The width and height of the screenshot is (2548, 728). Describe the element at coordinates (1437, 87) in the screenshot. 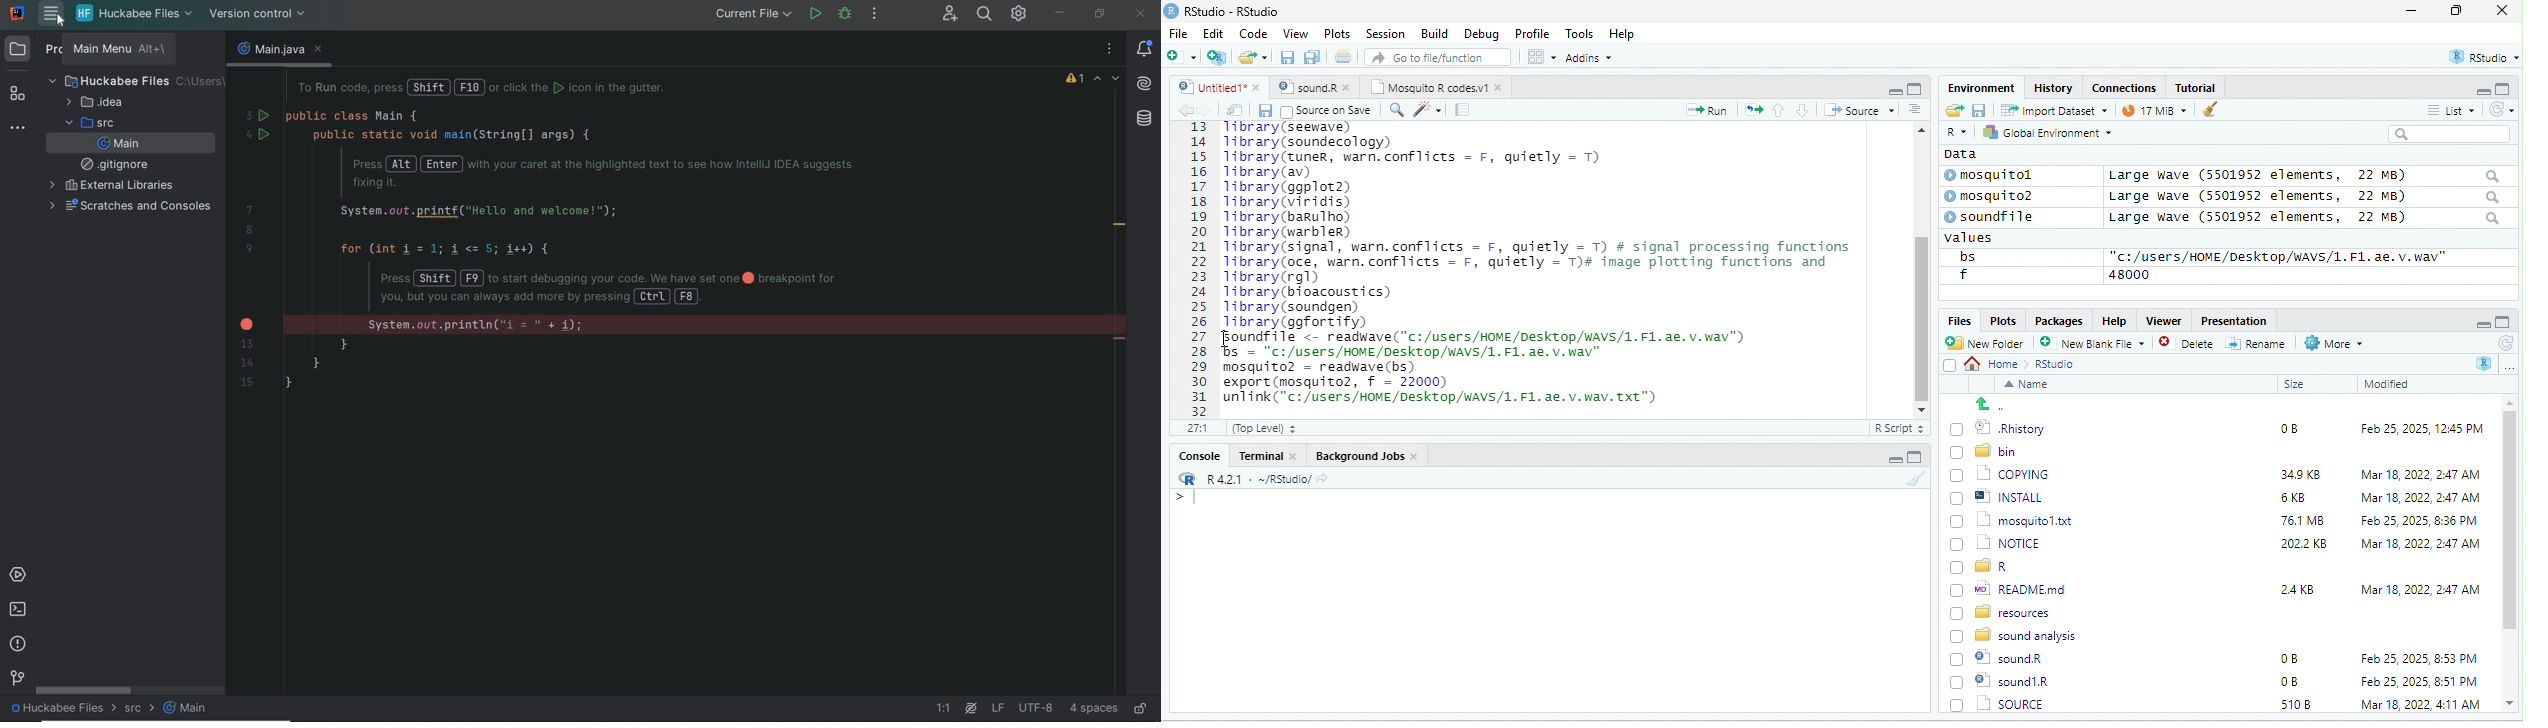

I see `Mosquito R codes.v1` at that location.